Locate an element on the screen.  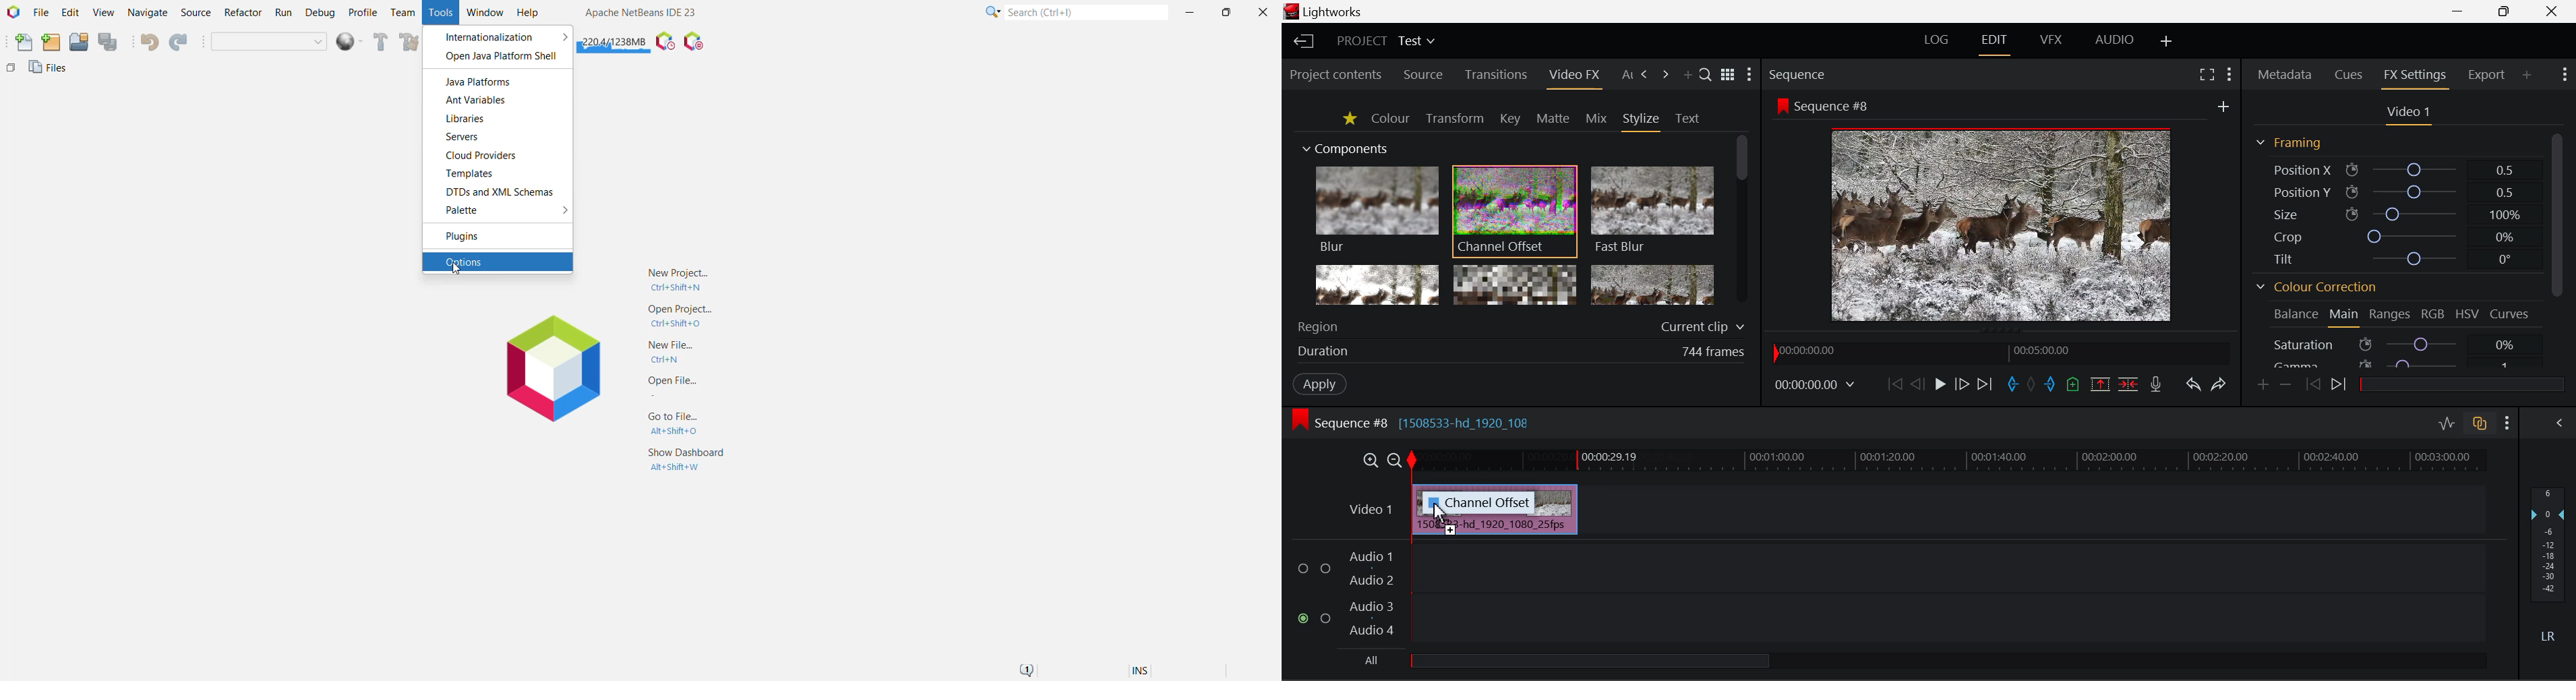
FX Settings is located at coordinates (2416, 76).